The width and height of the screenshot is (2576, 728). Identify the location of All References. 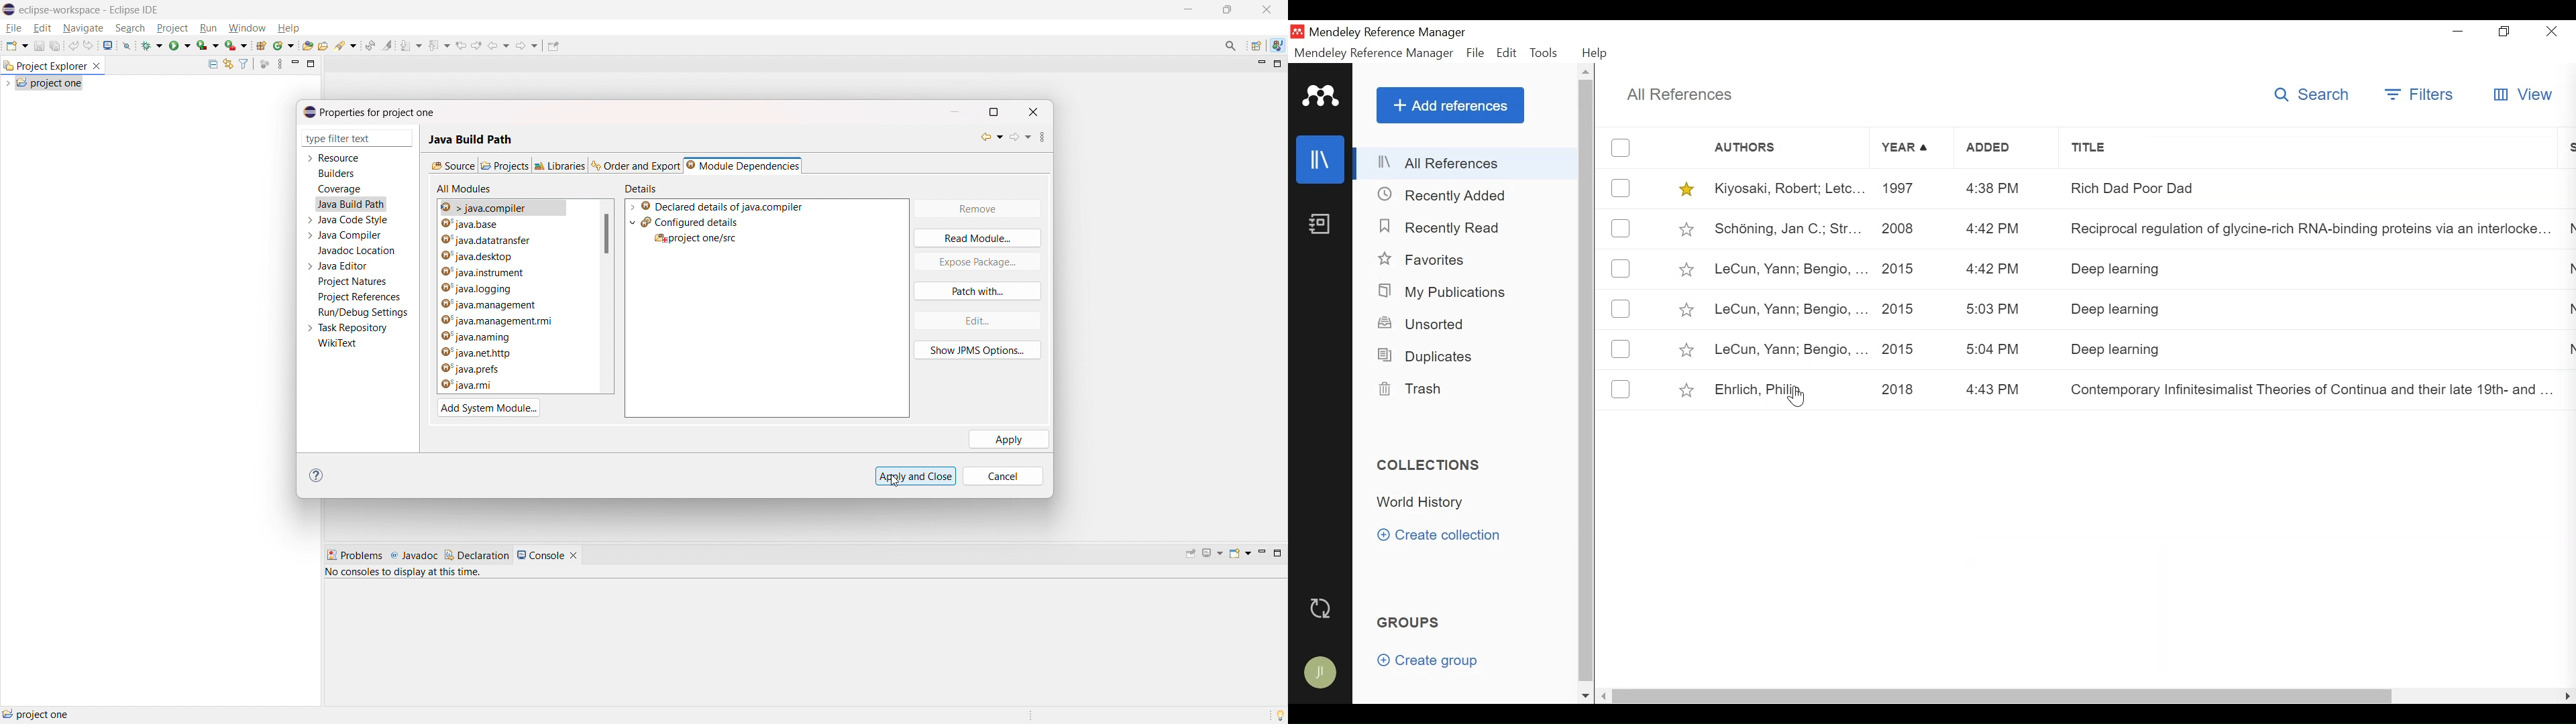
(1676, 94).